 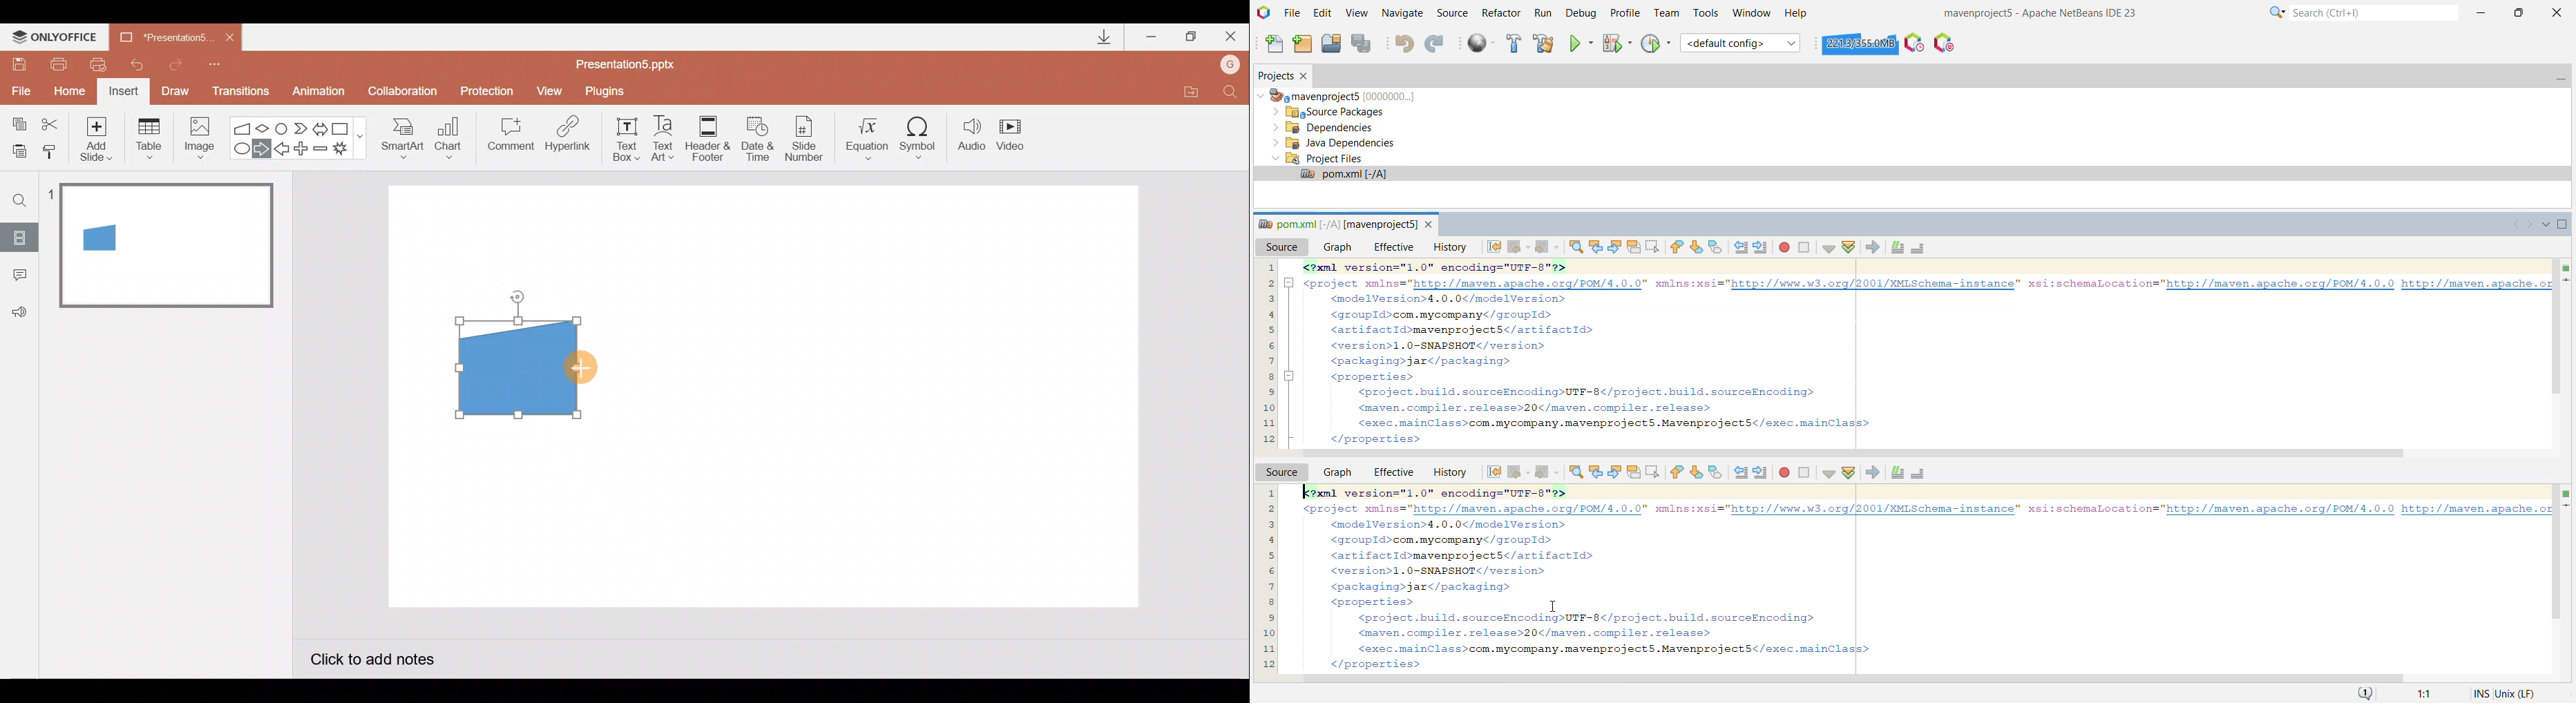 What do you see at coordinates (1576, 247) in the screenshot?
I see `Find selection` at bounding box center [1576, 247].